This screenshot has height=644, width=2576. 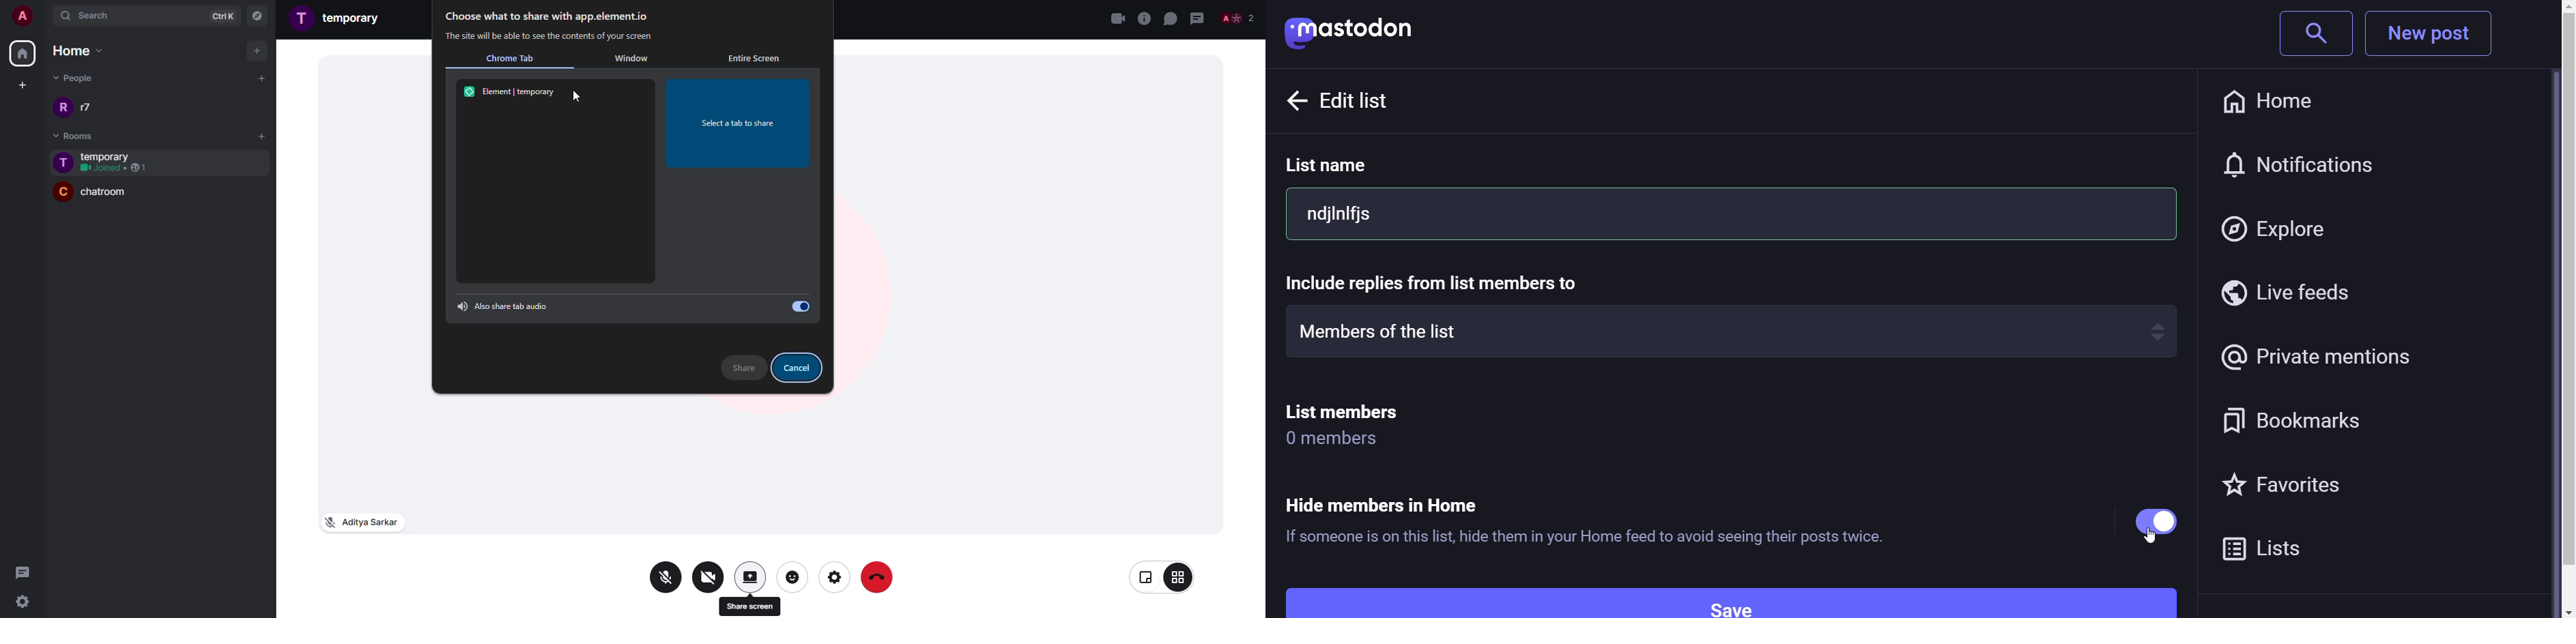 I want to click on people, so click(x=90, y=107).